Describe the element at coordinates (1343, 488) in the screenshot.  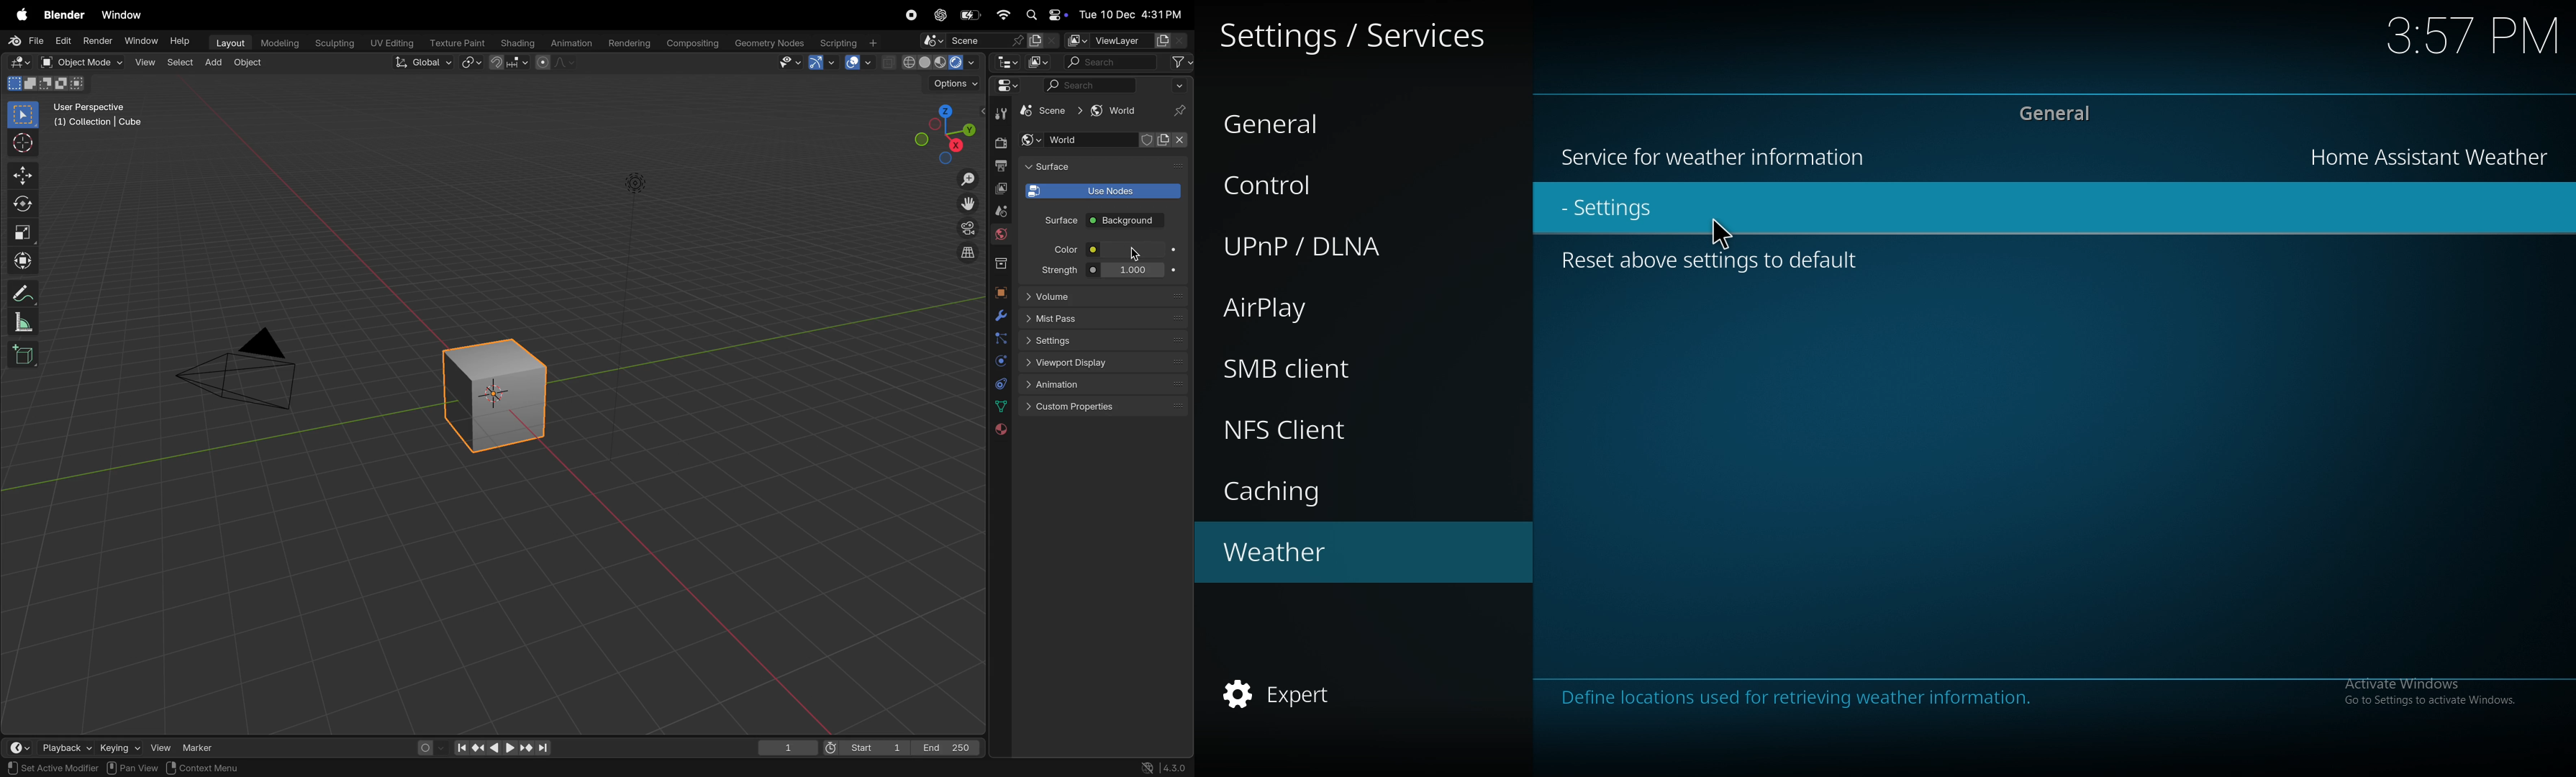
I see `caching` at that location.